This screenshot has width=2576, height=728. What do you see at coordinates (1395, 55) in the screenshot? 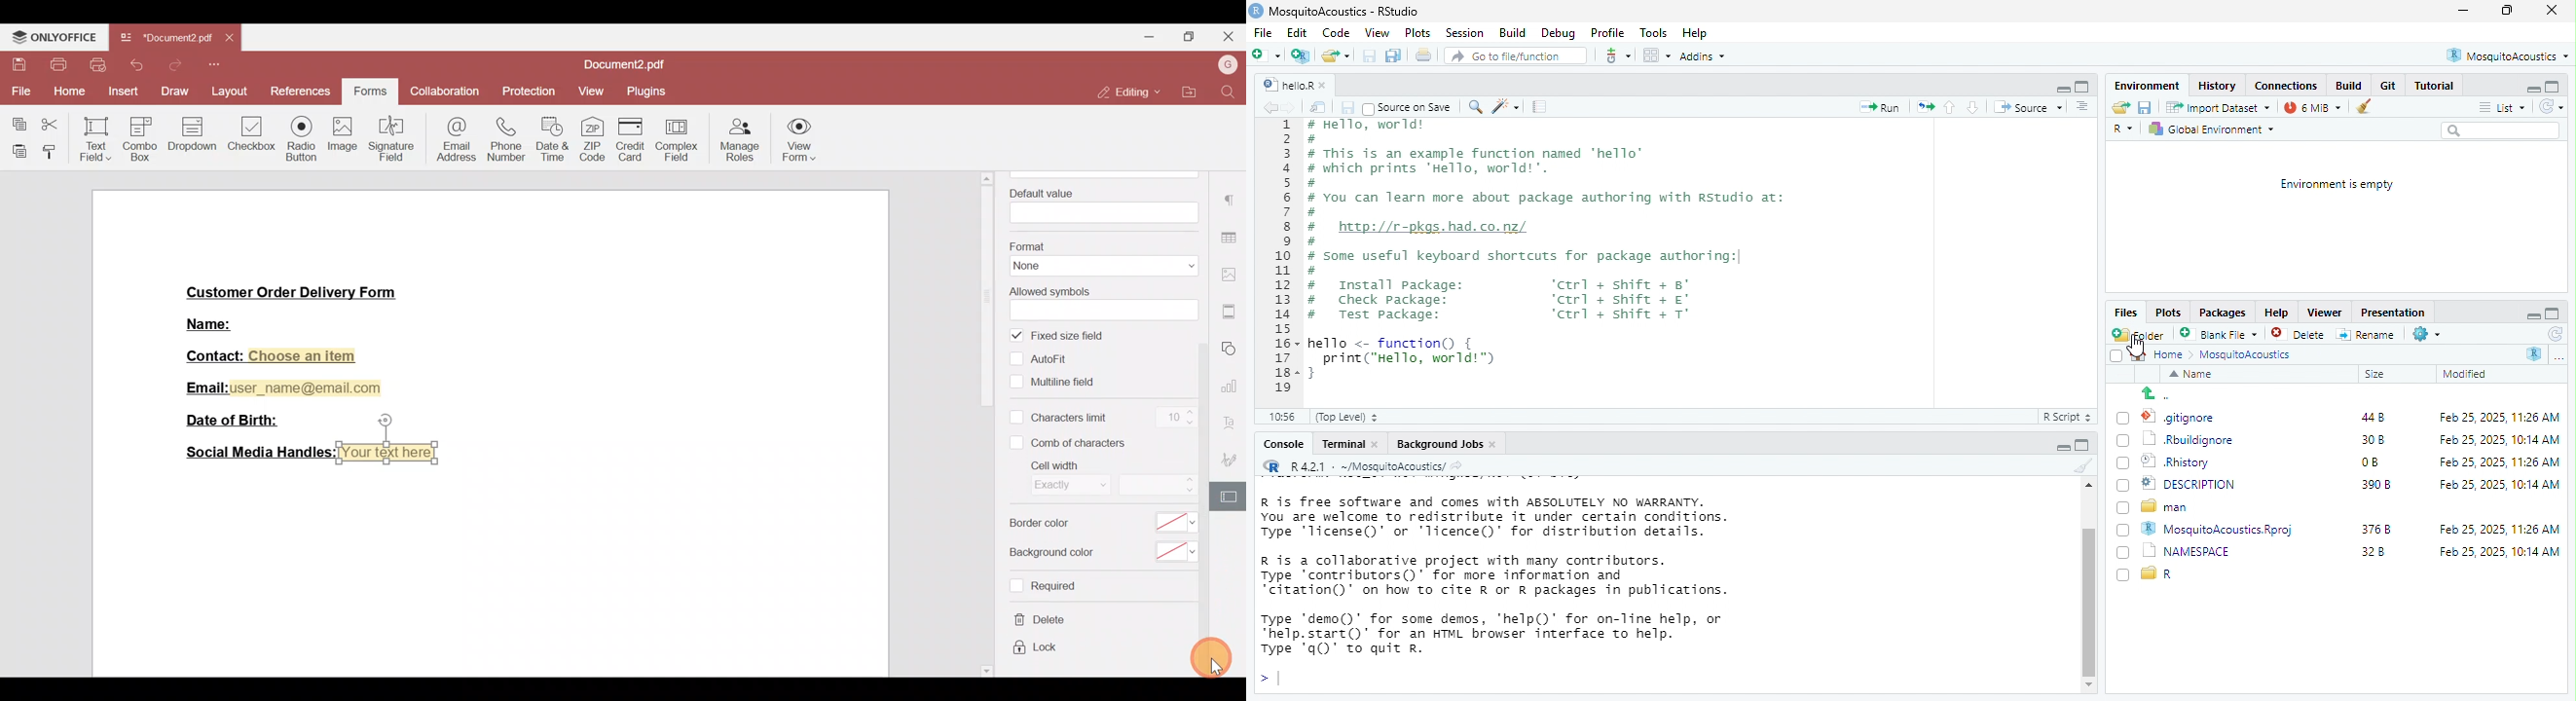
I see `save all open document` at bounding box center [1395, 55].